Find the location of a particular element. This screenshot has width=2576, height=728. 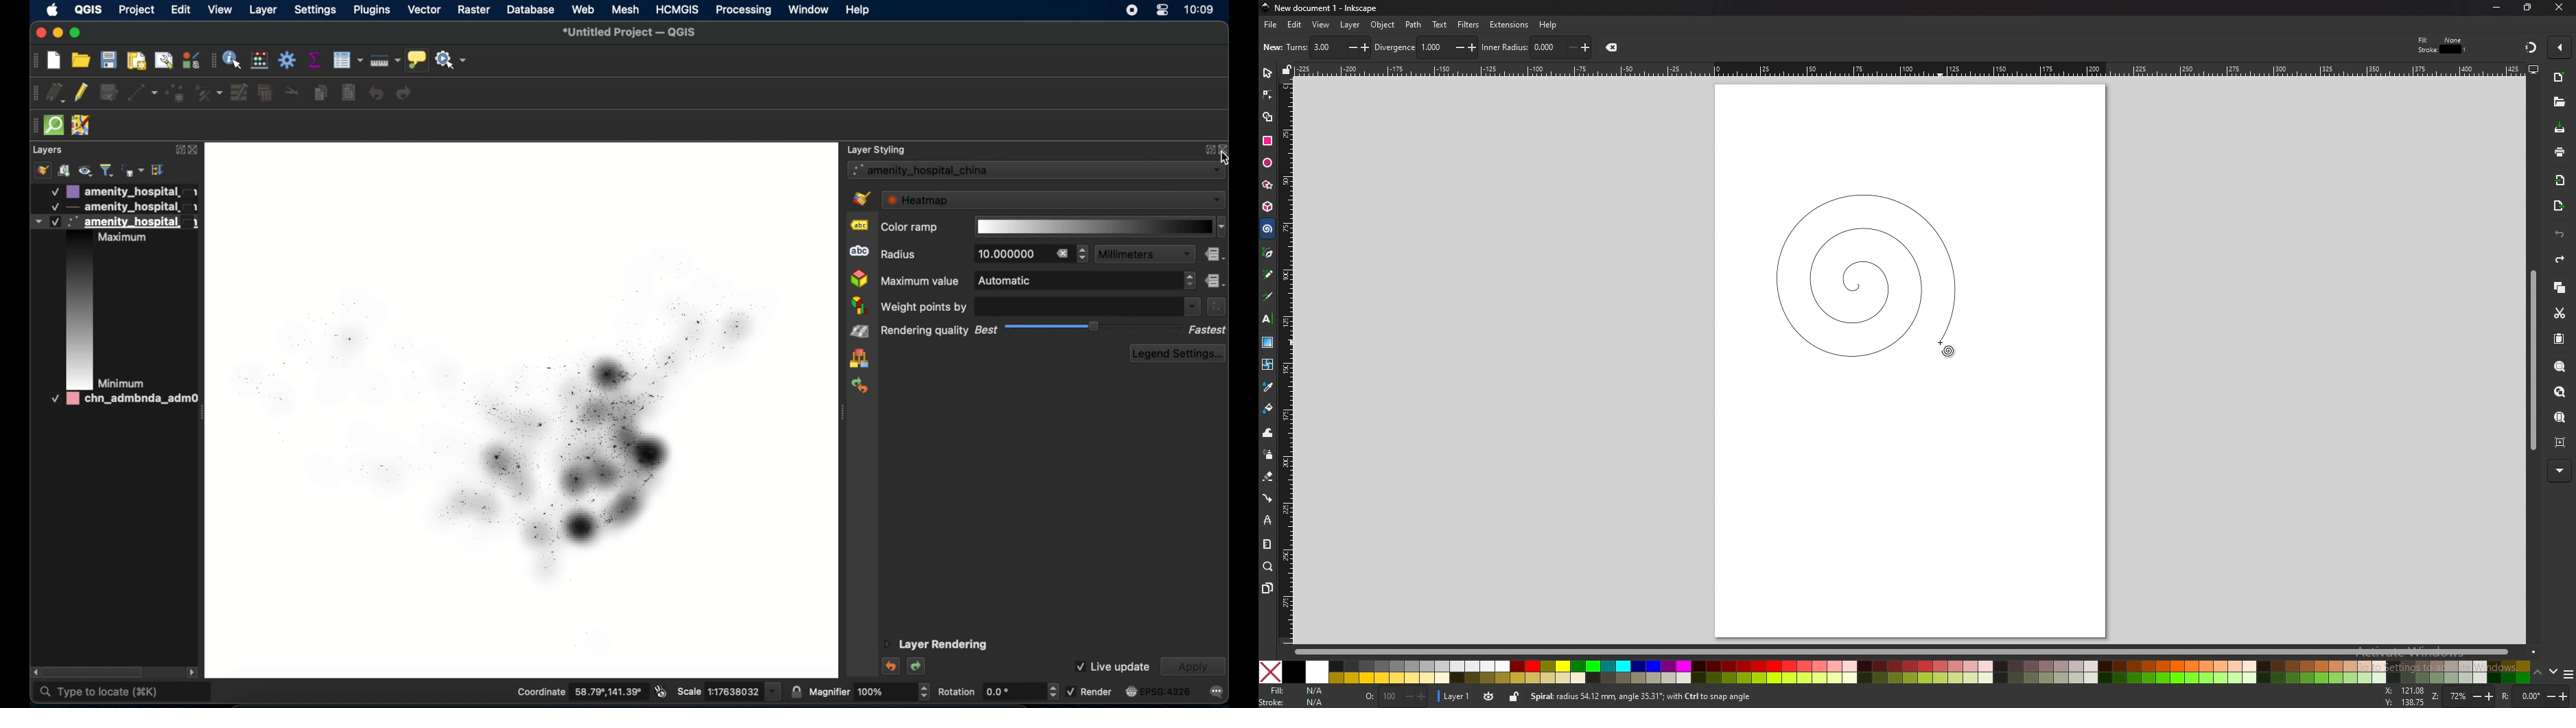

layer styling is located at coordinates (878, 149).